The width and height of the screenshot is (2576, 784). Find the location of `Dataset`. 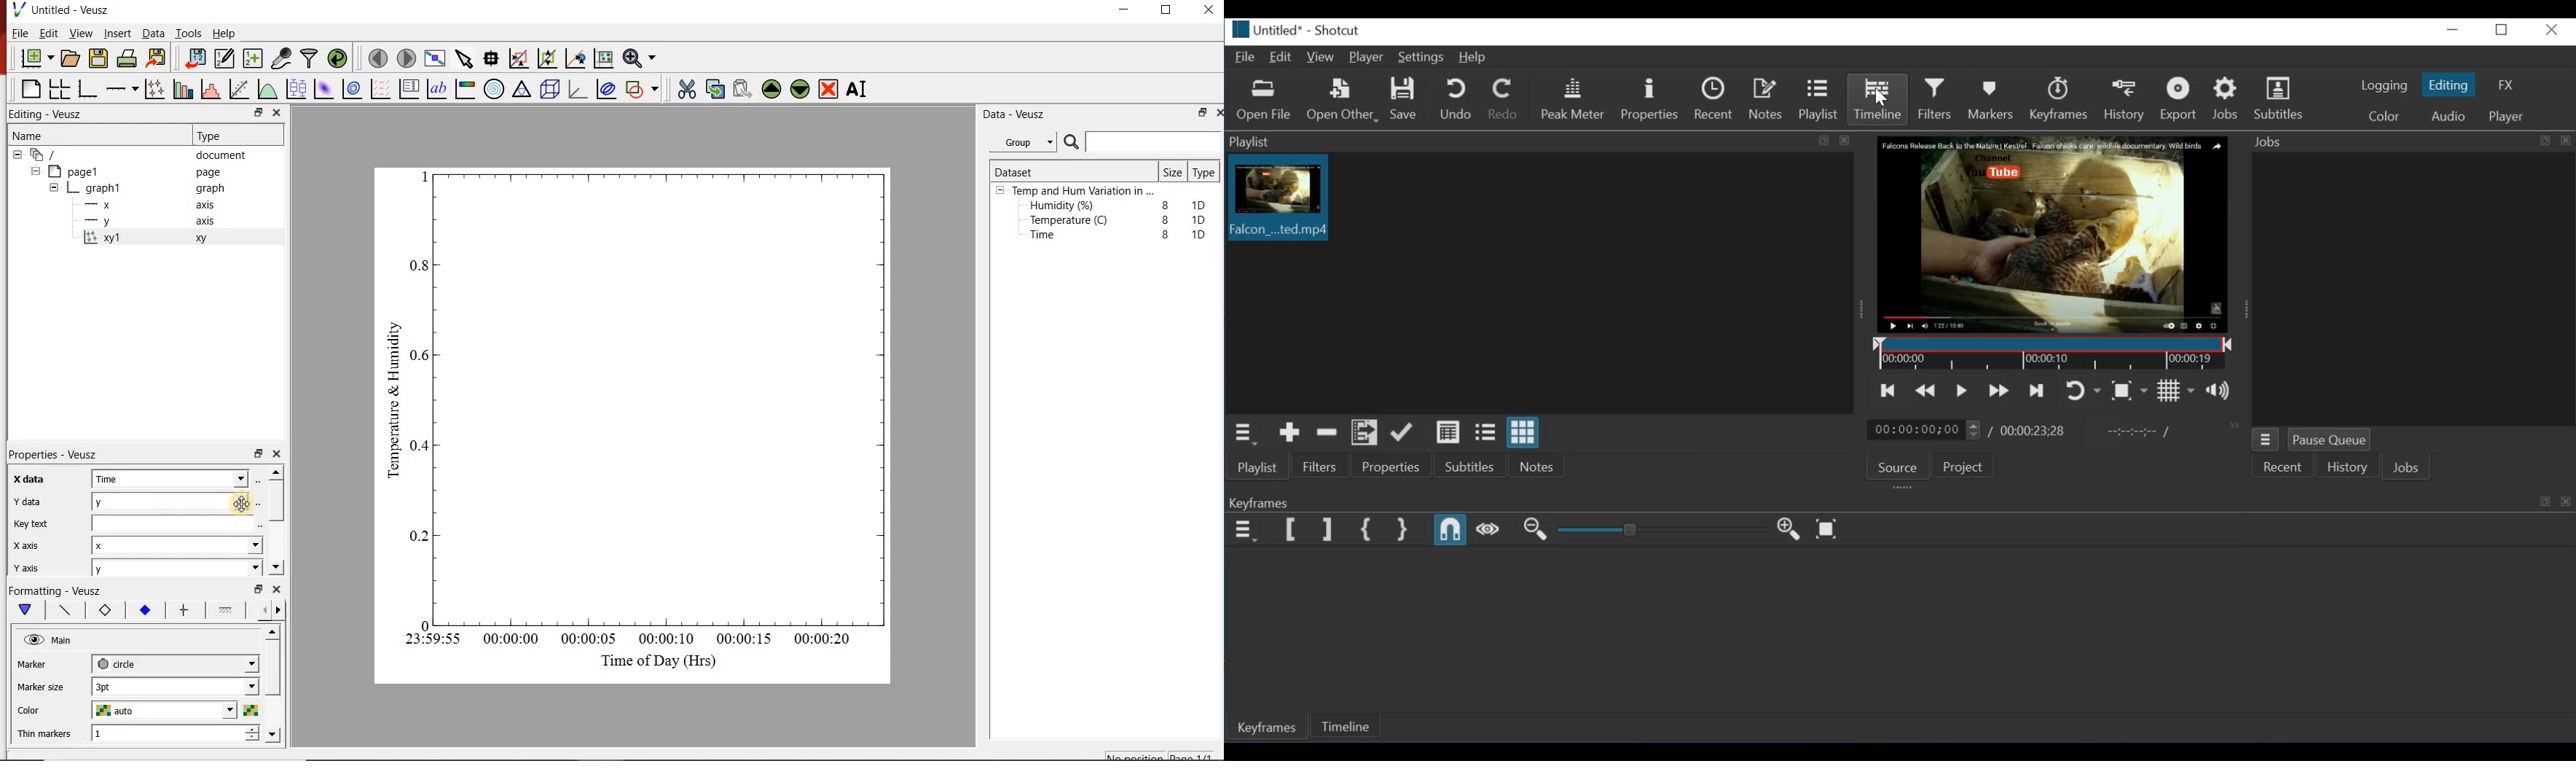

Dataset is located at coordinates (1020, 170).